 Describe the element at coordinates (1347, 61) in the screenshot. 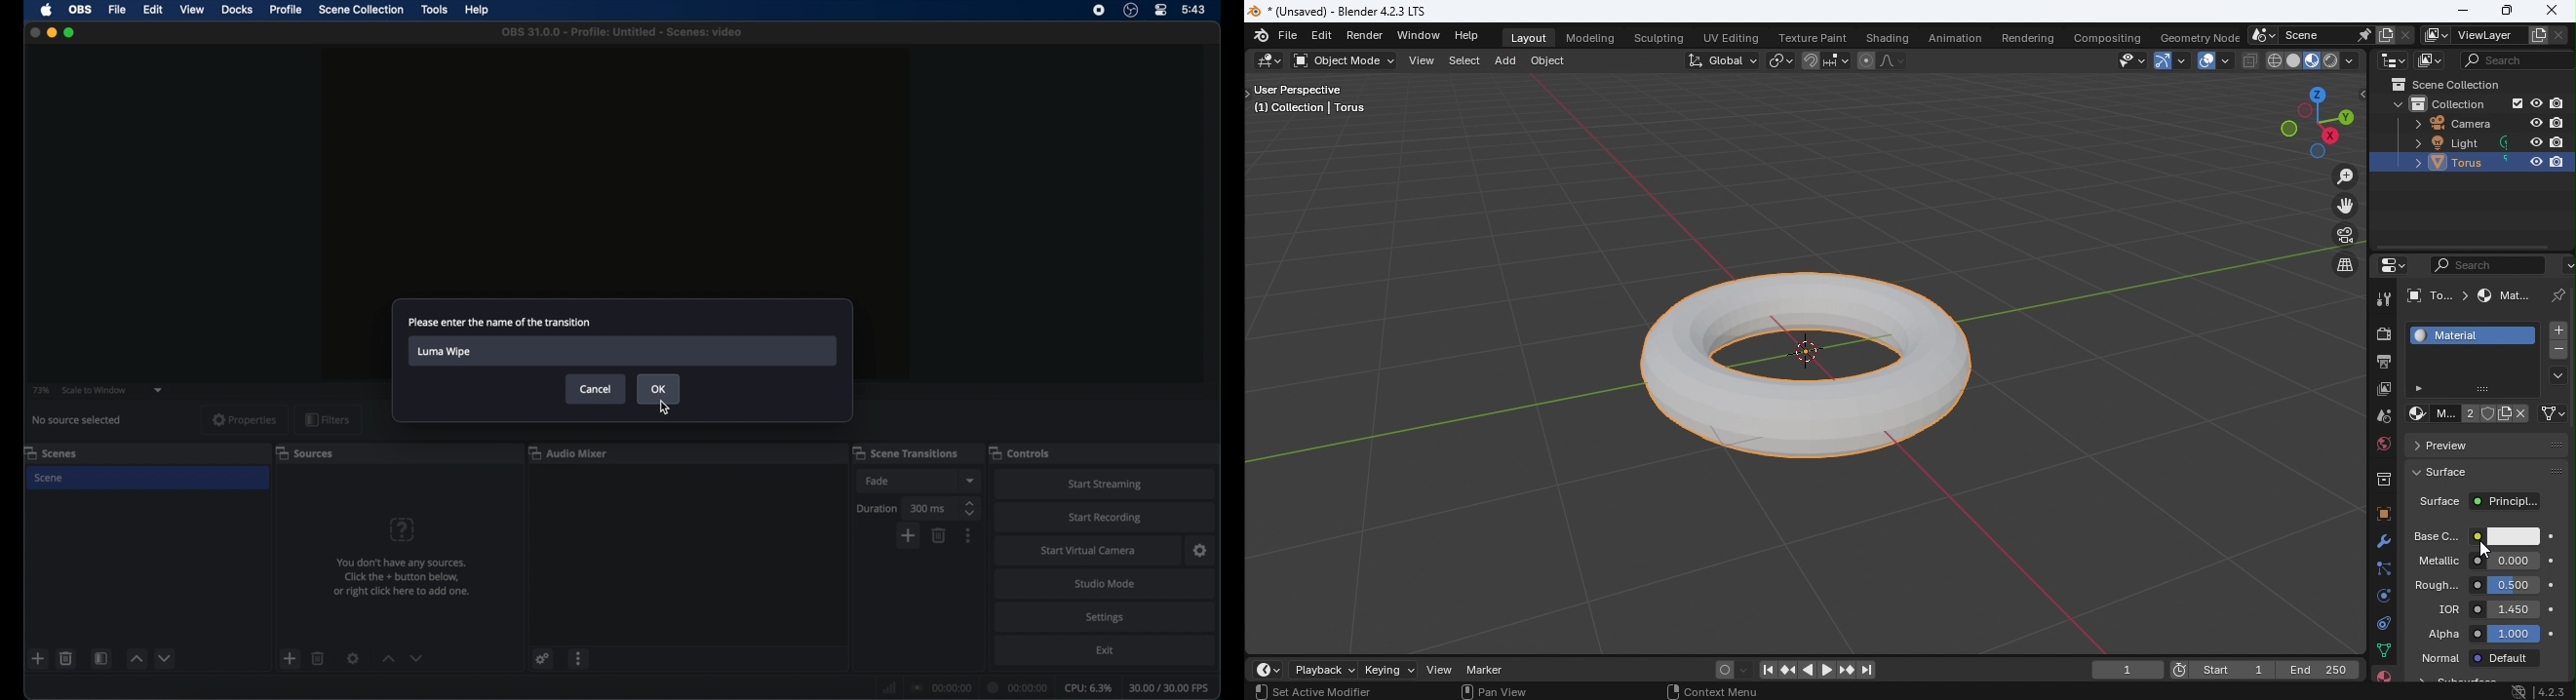

I see `Sets the object interaction mode` at that location.